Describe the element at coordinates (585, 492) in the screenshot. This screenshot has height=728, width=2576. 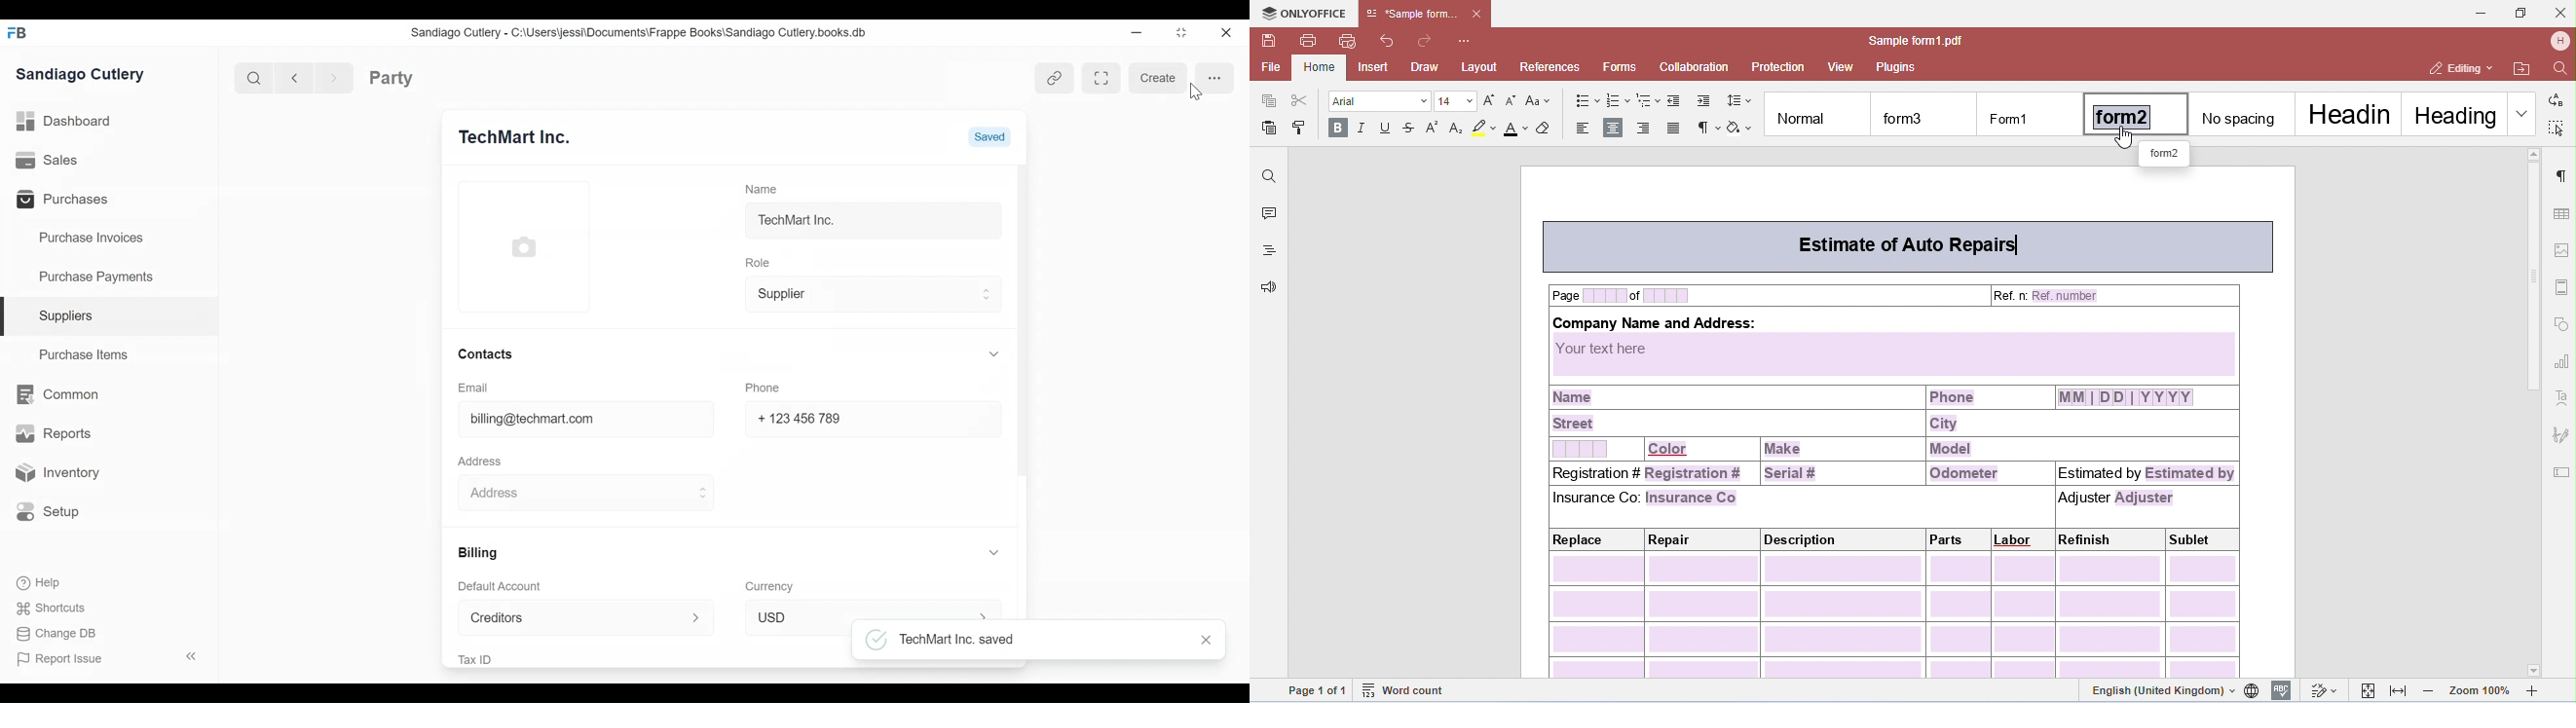
I see `Address` at that location.